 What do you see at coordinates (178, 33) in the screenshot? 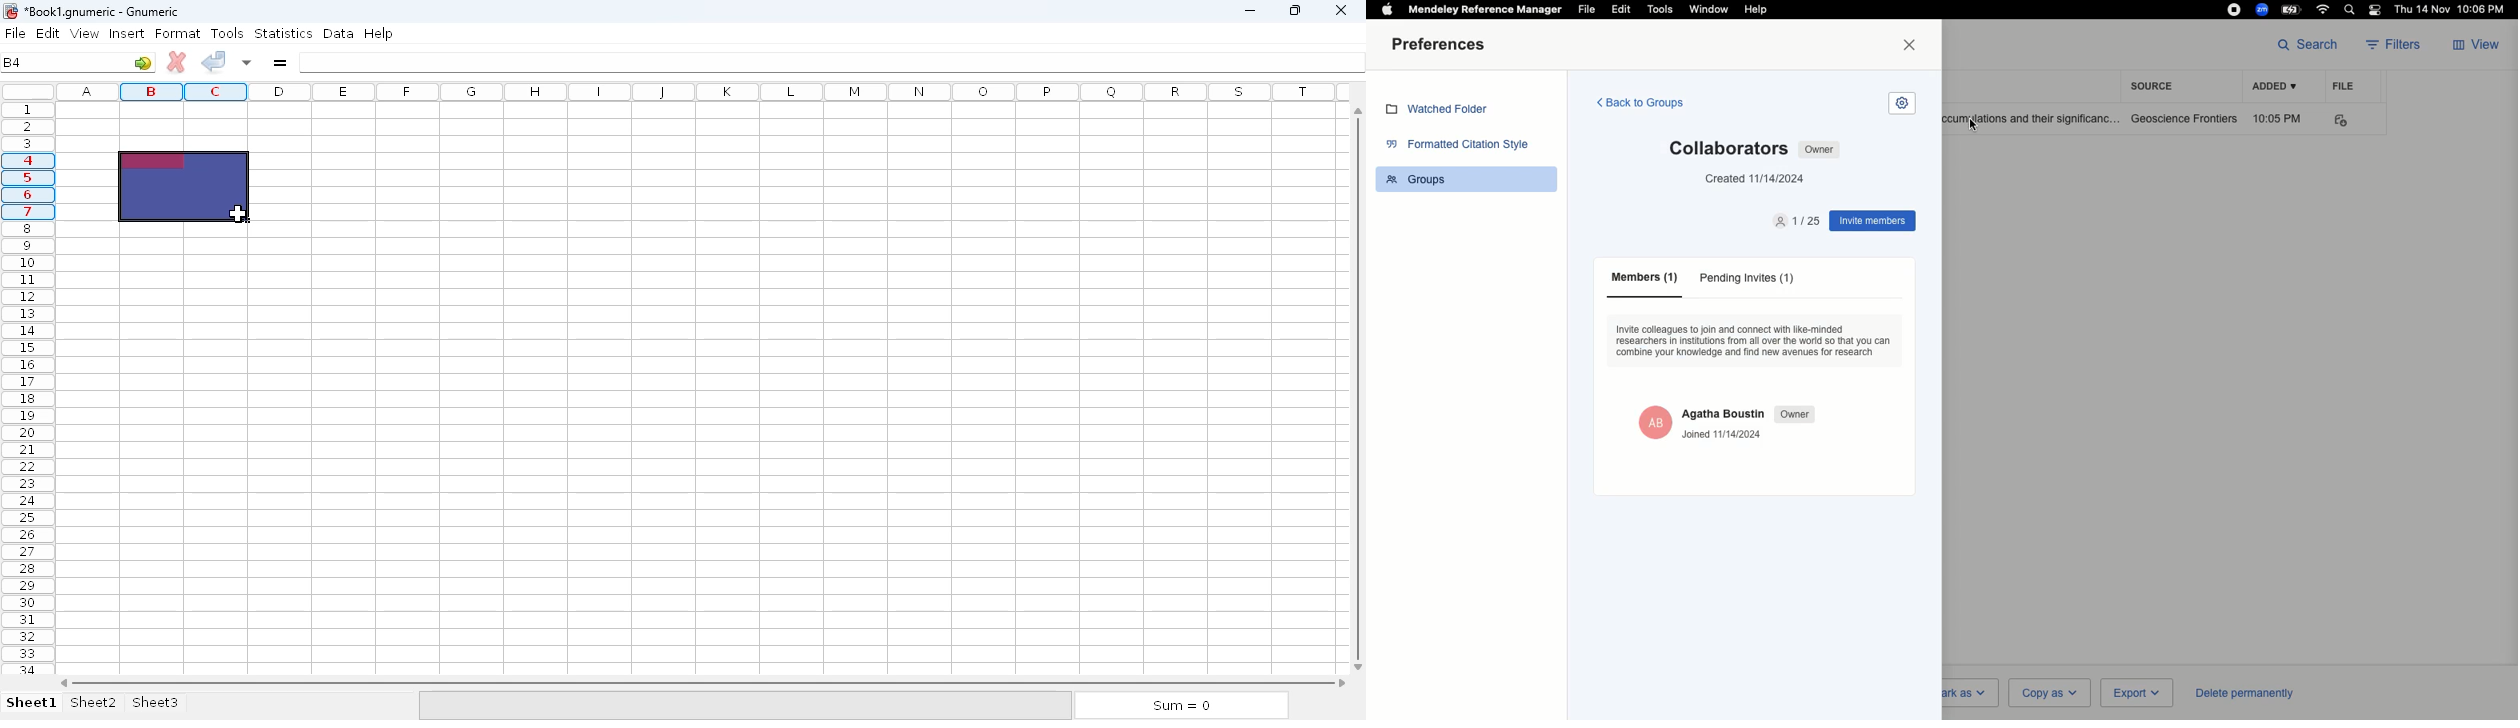
I see `format` at bounding box center [178, 33].